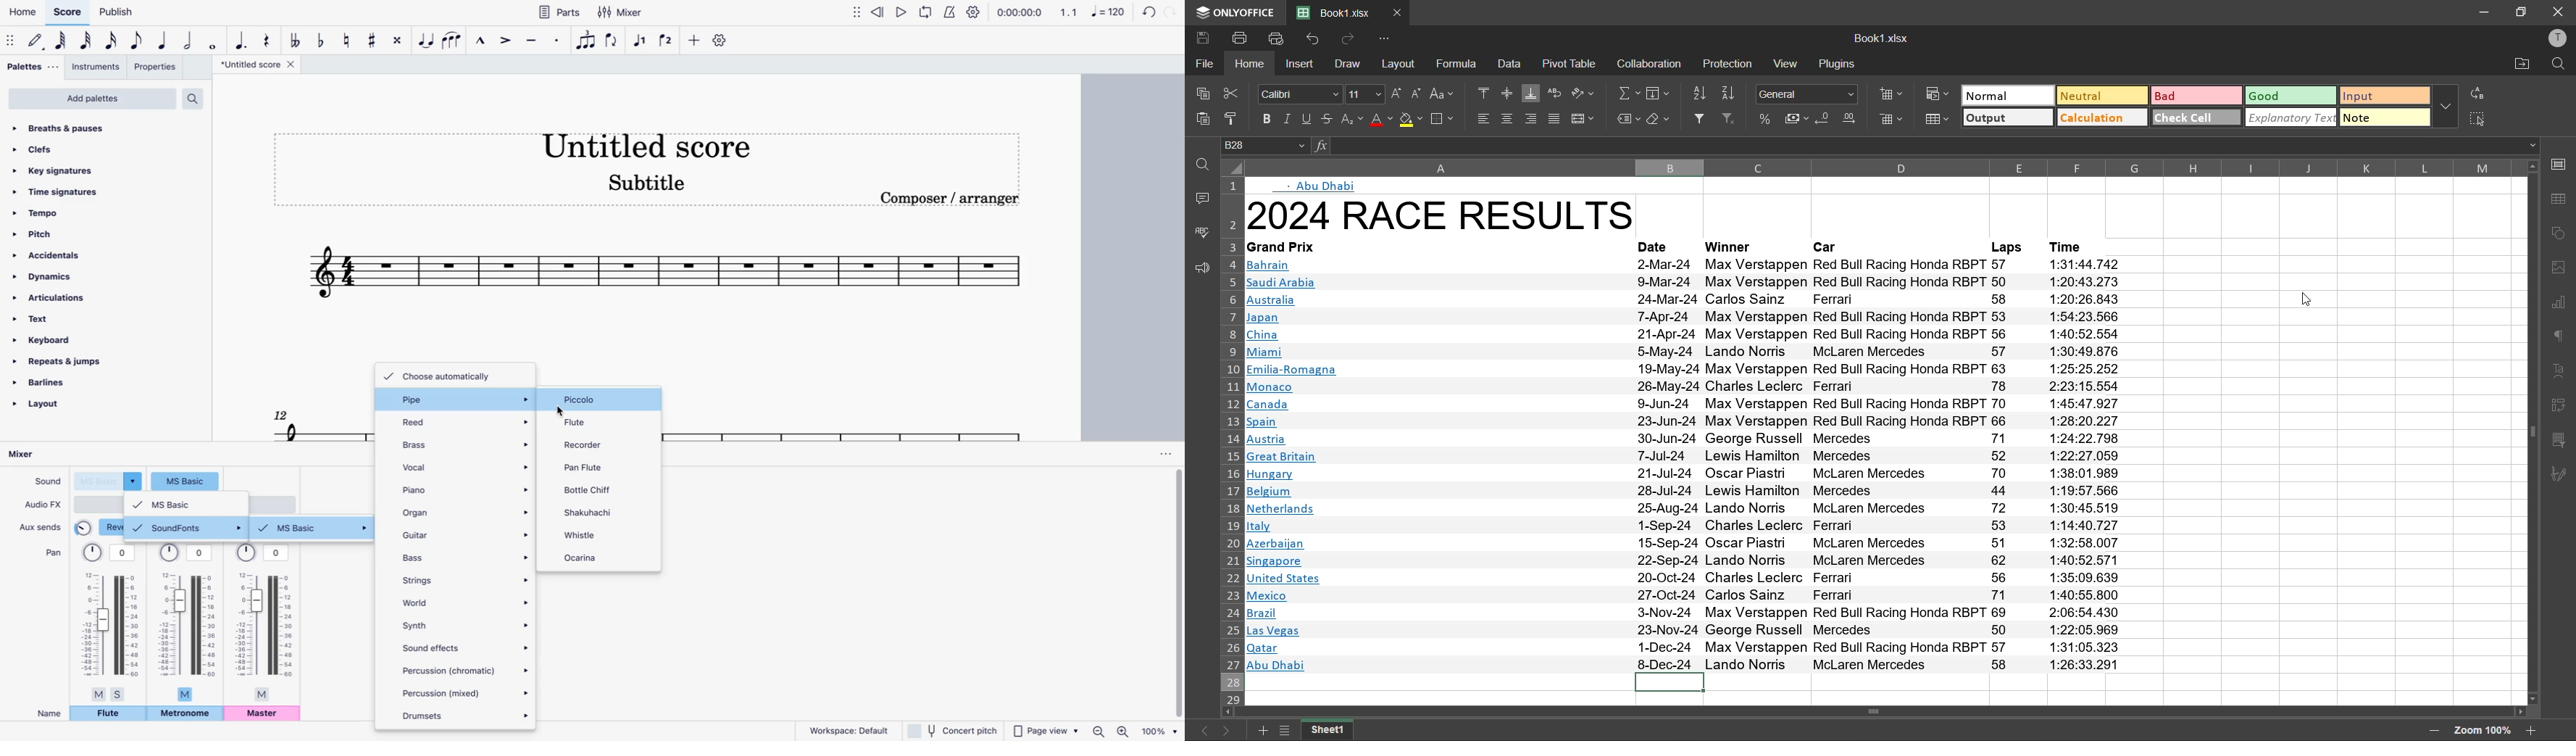 The width and height of the screenshot is (2576, 756). Describe the element at coordinates (1445, 119) in the screenshot. I see `borders` at that location.